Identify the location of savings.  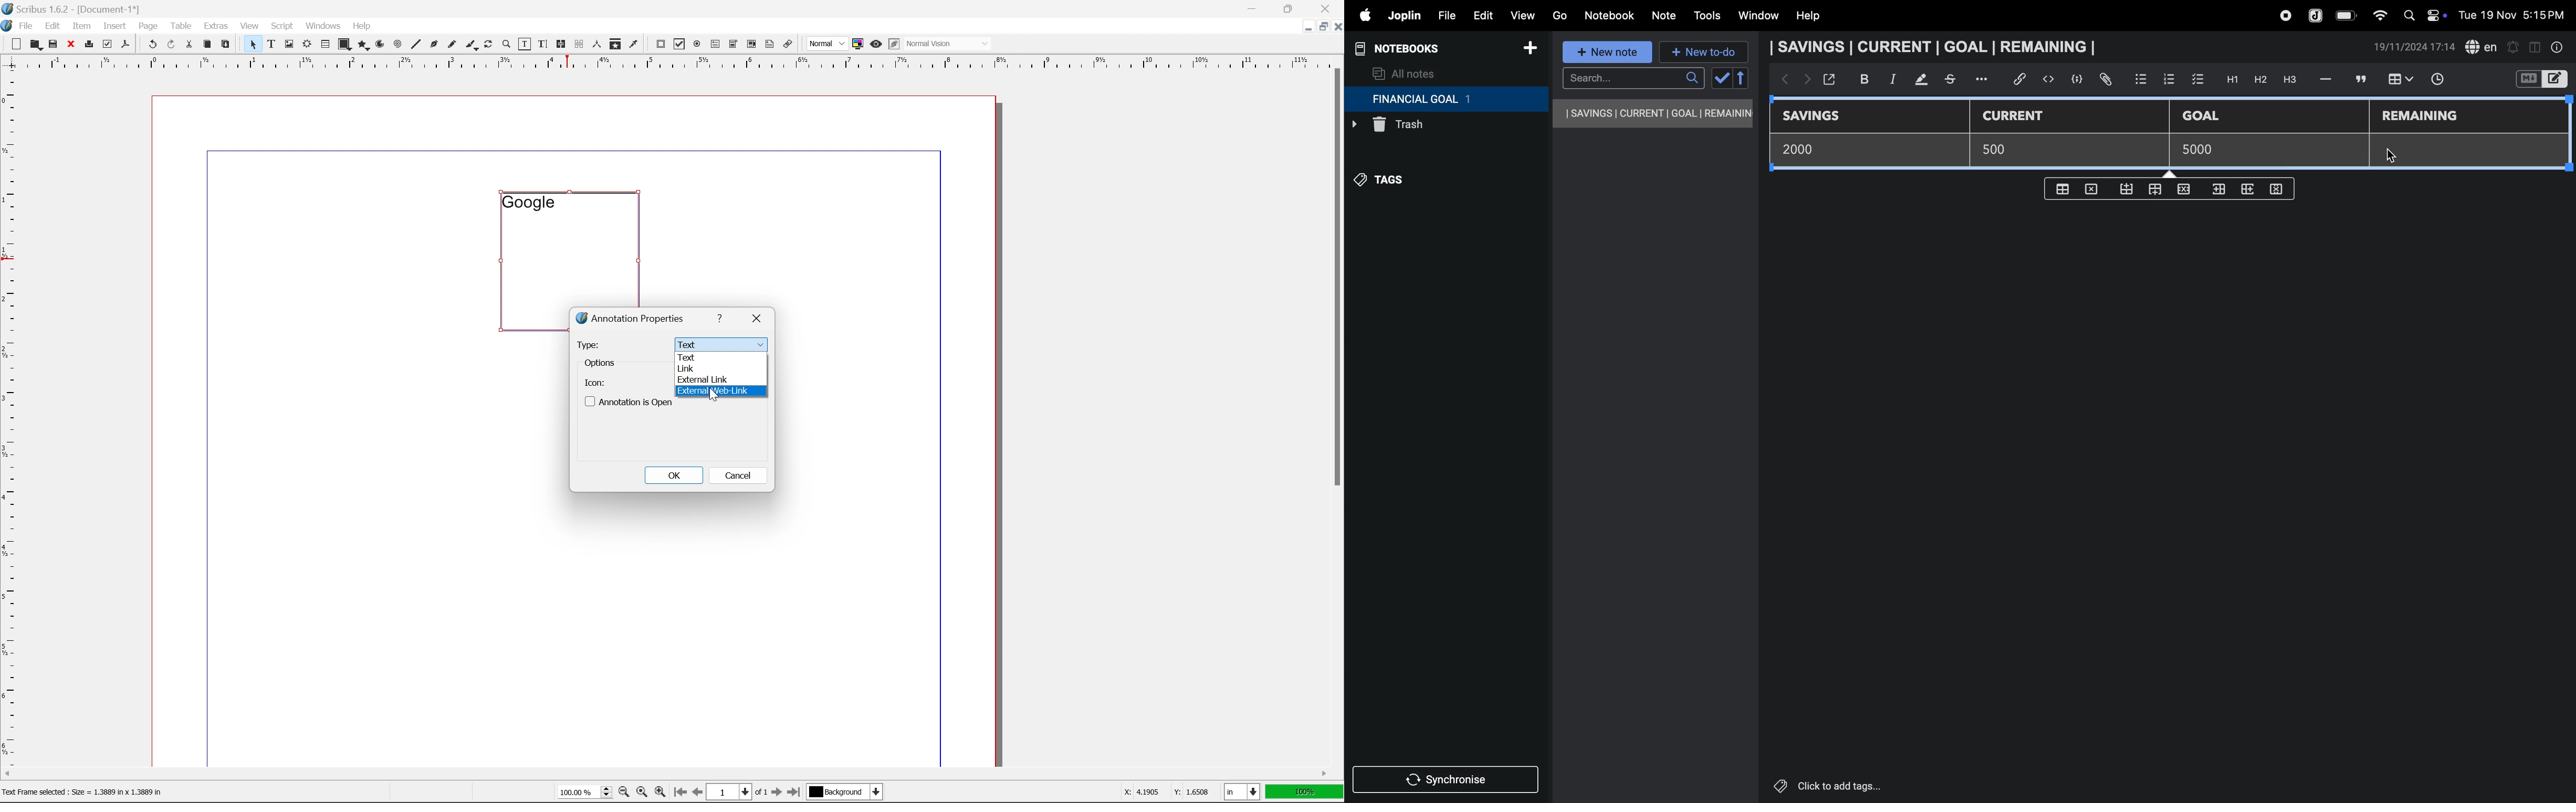
(1819, 117).